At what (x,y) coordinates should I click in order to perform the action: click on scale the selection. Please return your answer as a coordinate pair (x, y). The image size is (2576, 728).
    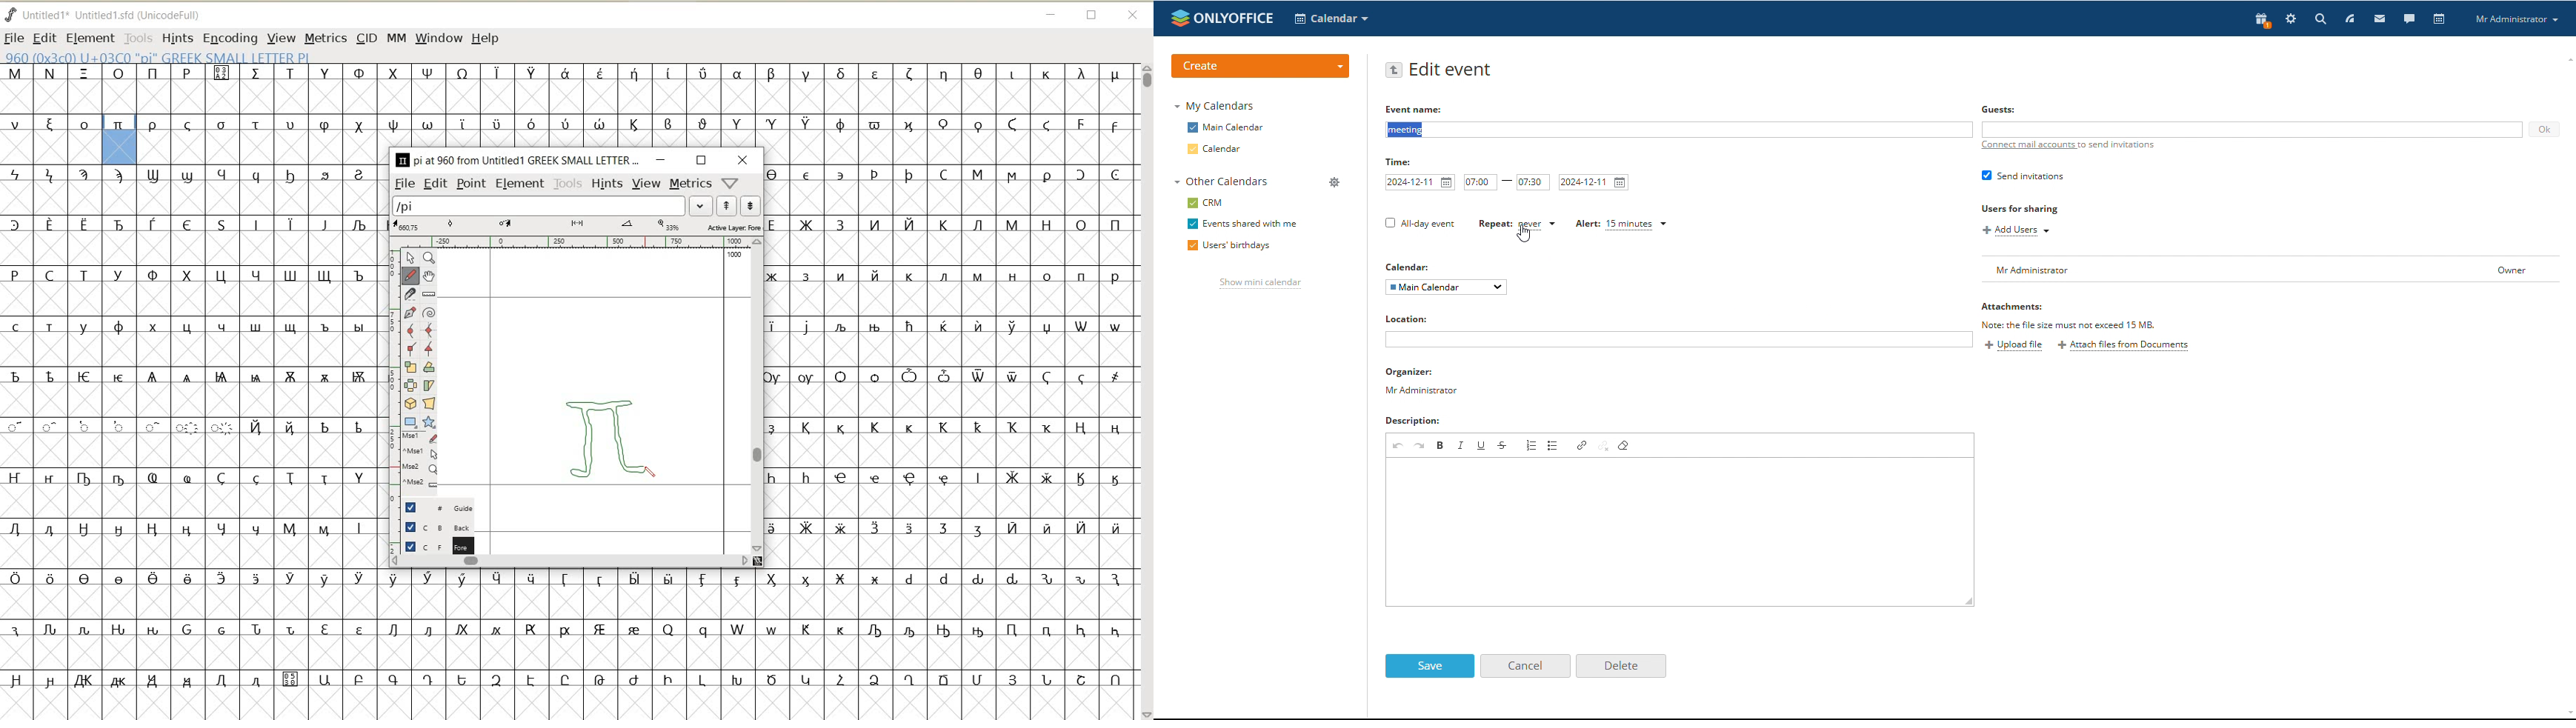
    Looking at the image, I should click on (409, 367).